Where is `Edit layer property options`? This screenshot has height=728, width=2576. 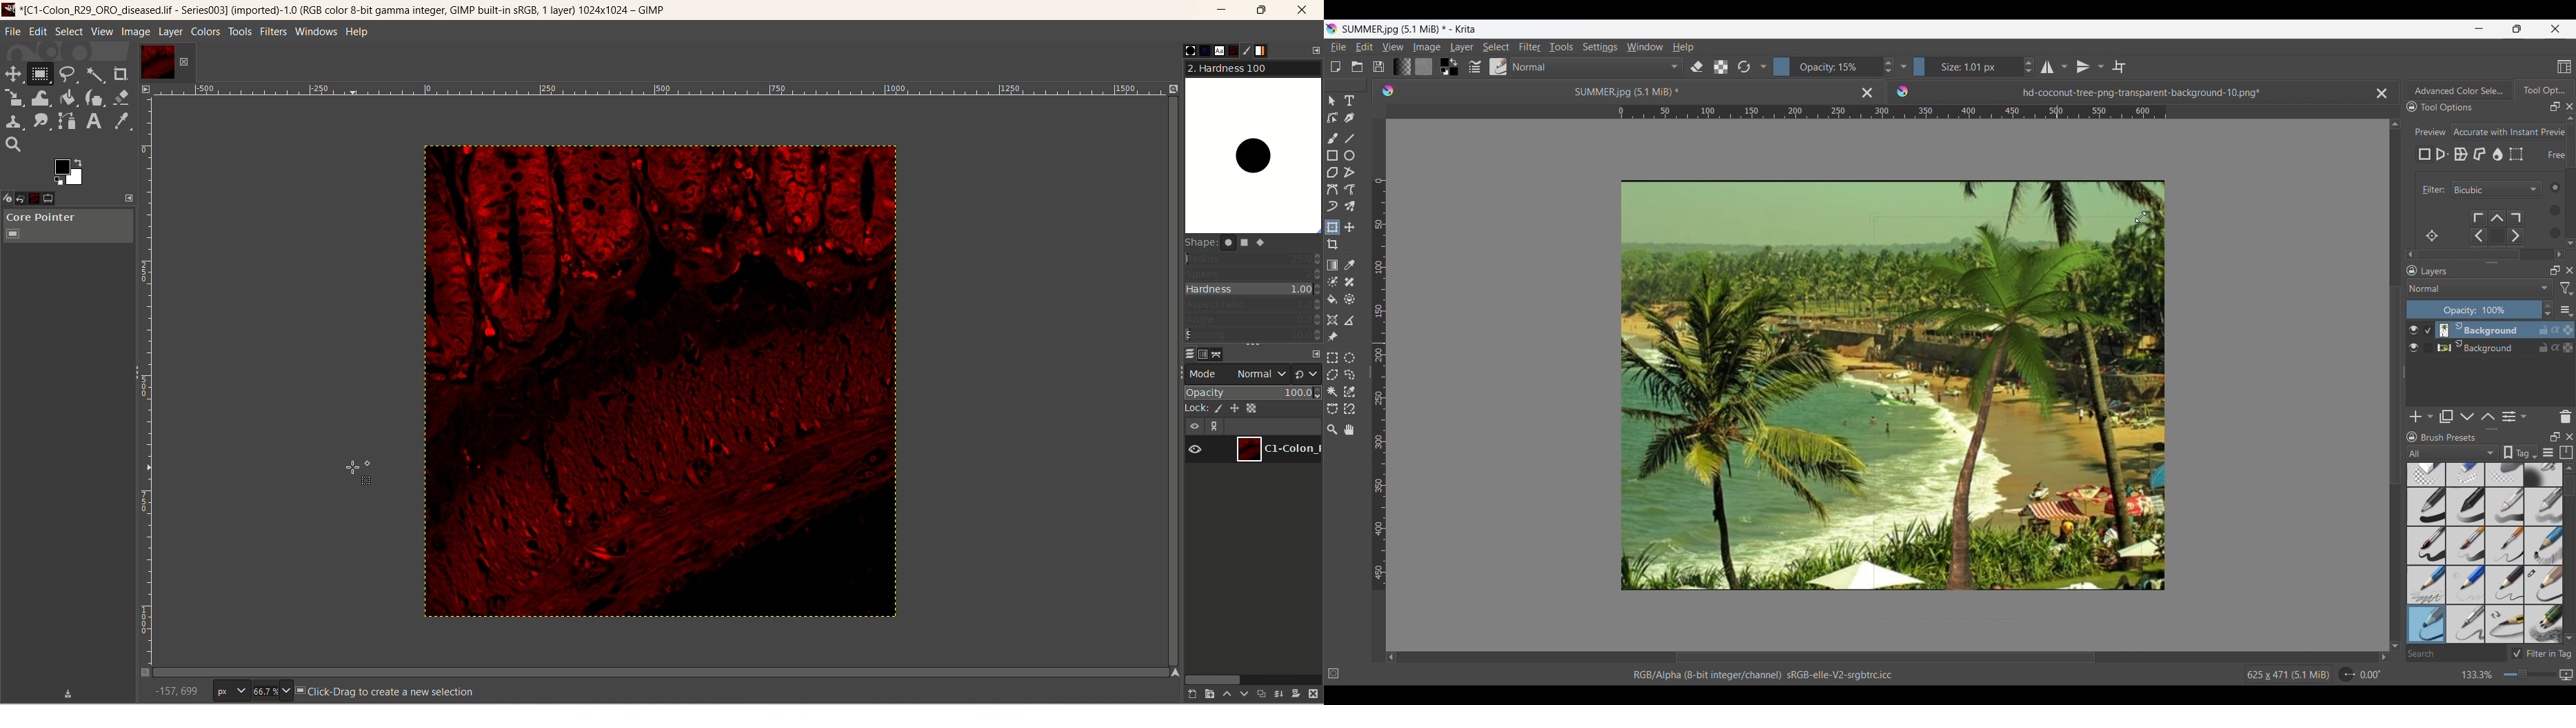
Edit layer property options is located at coordinates (2524, 416).